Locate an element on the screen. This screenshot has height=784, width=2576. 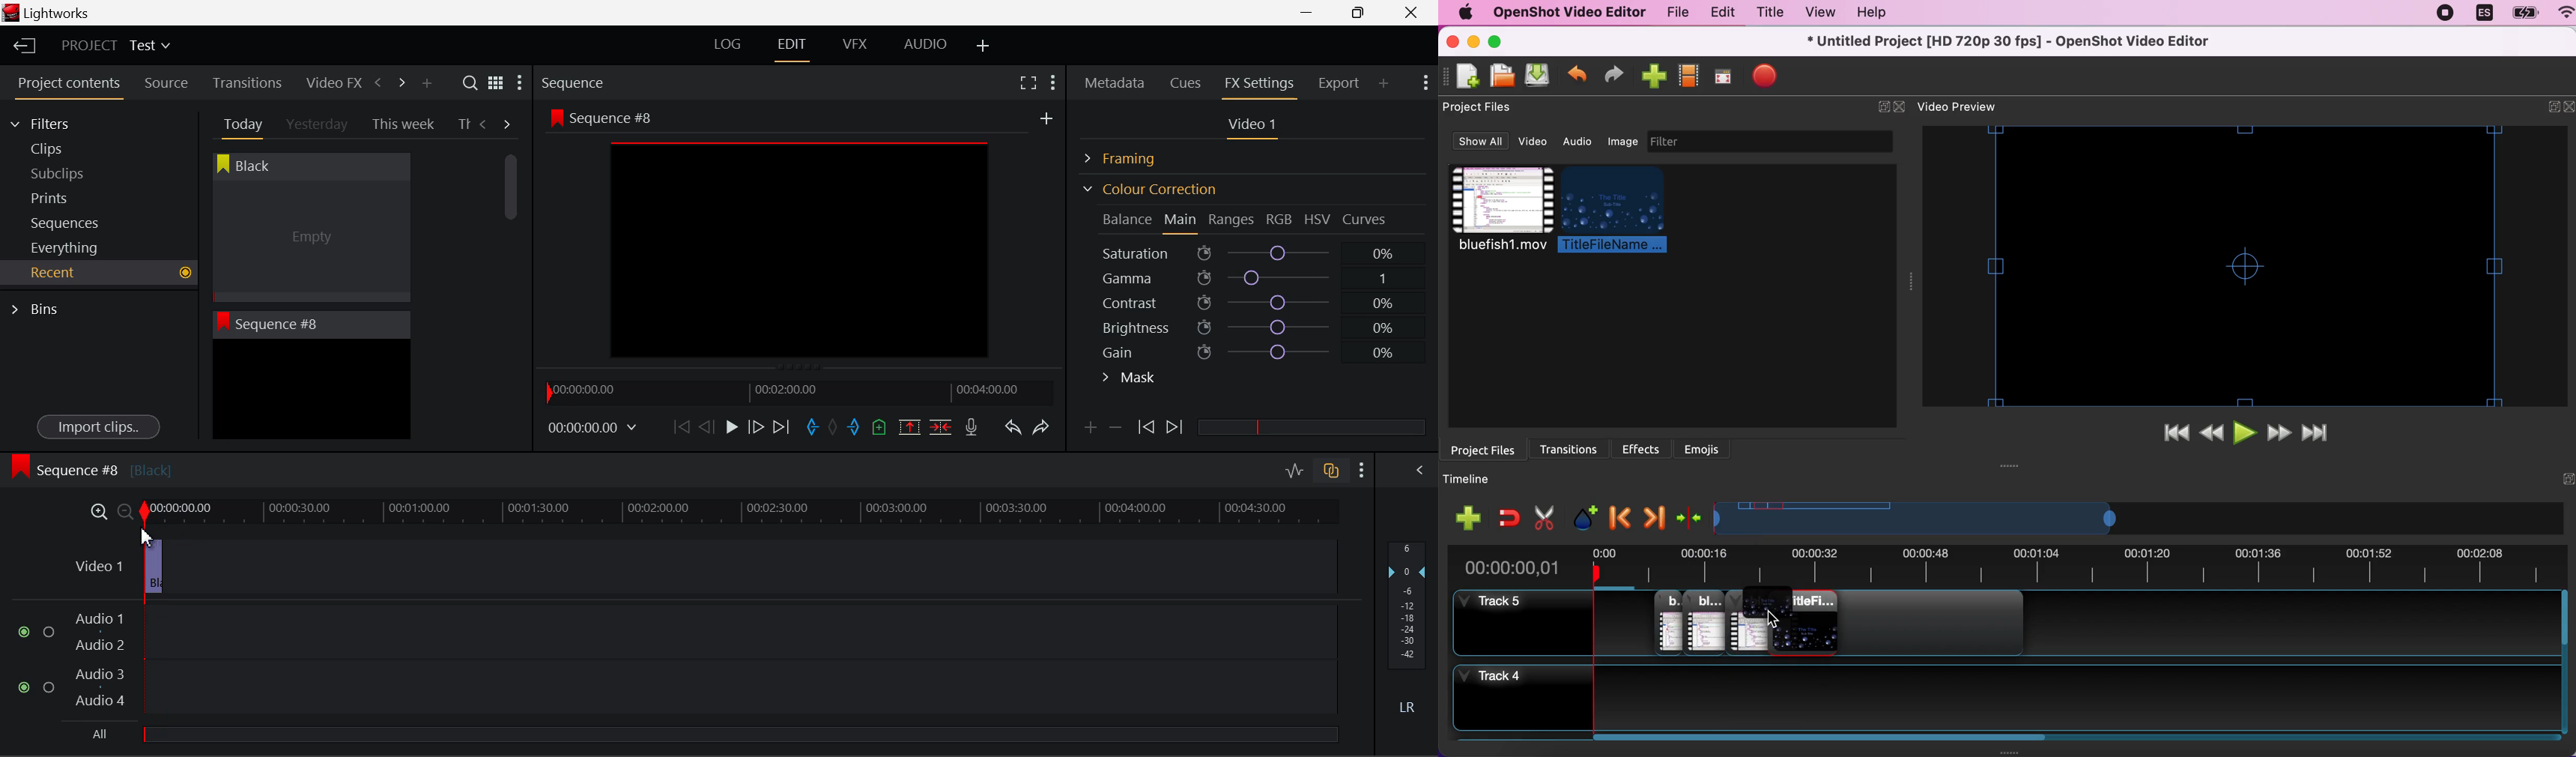
Project contents is located at coordinates (68, 86).